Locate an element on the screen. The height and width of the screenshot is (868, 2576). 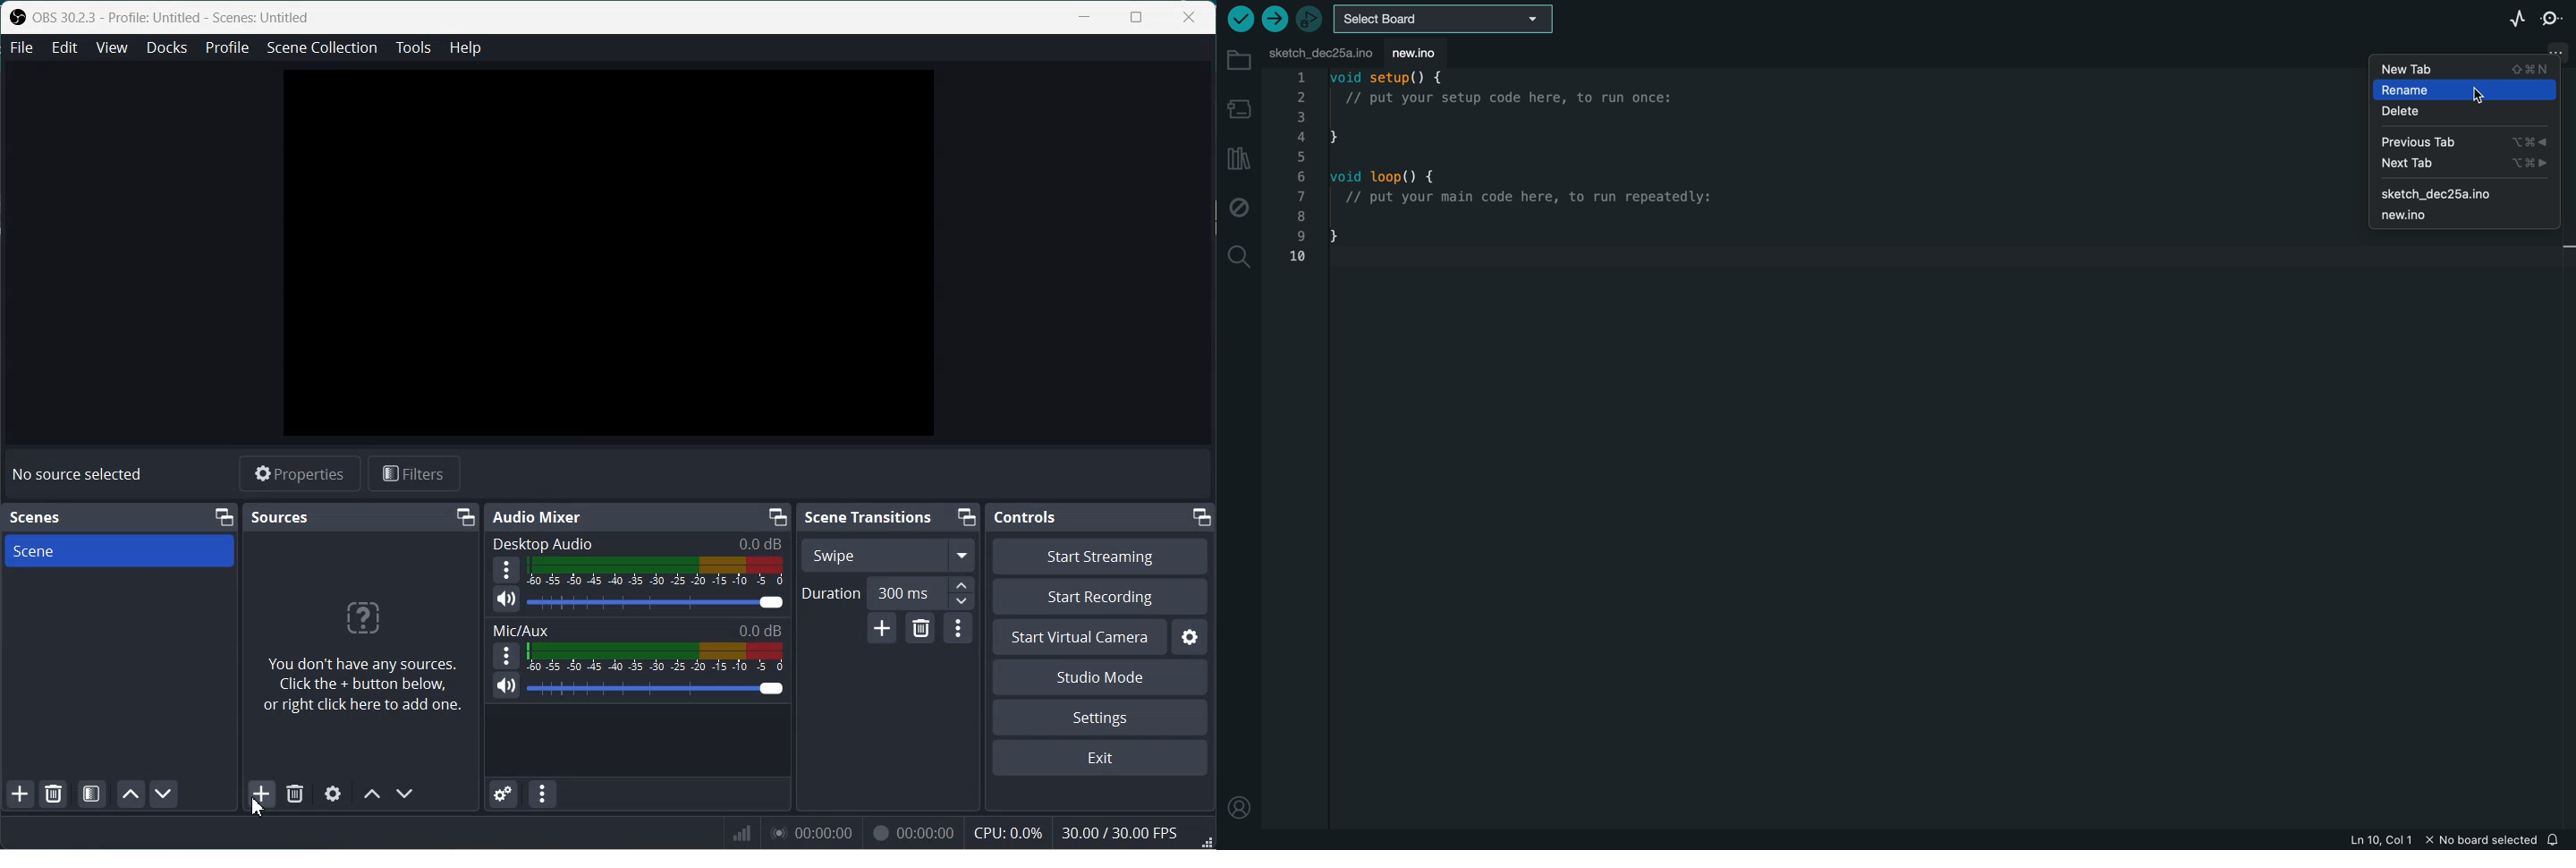
Add Scene is located at coordinates (20, 794).